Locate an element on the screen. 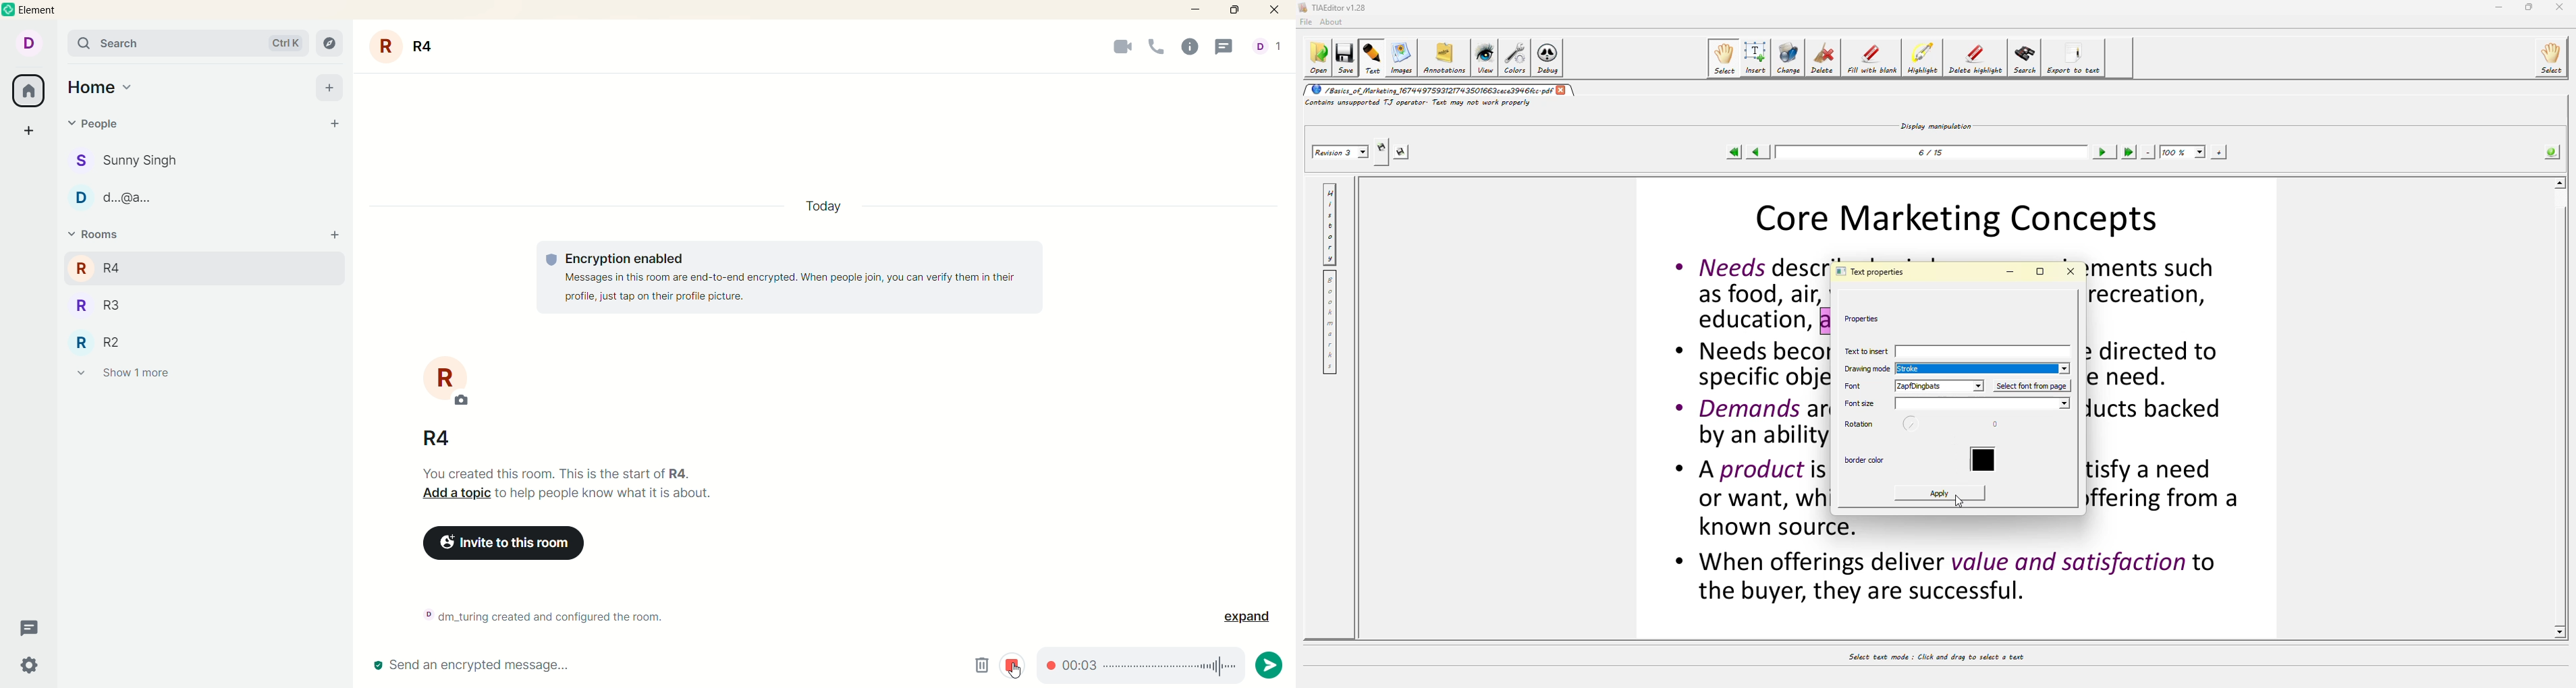 Image resolution: width=2576 pixels, height=700 pixels. send encrypted message is located at coordinates (471, 666).